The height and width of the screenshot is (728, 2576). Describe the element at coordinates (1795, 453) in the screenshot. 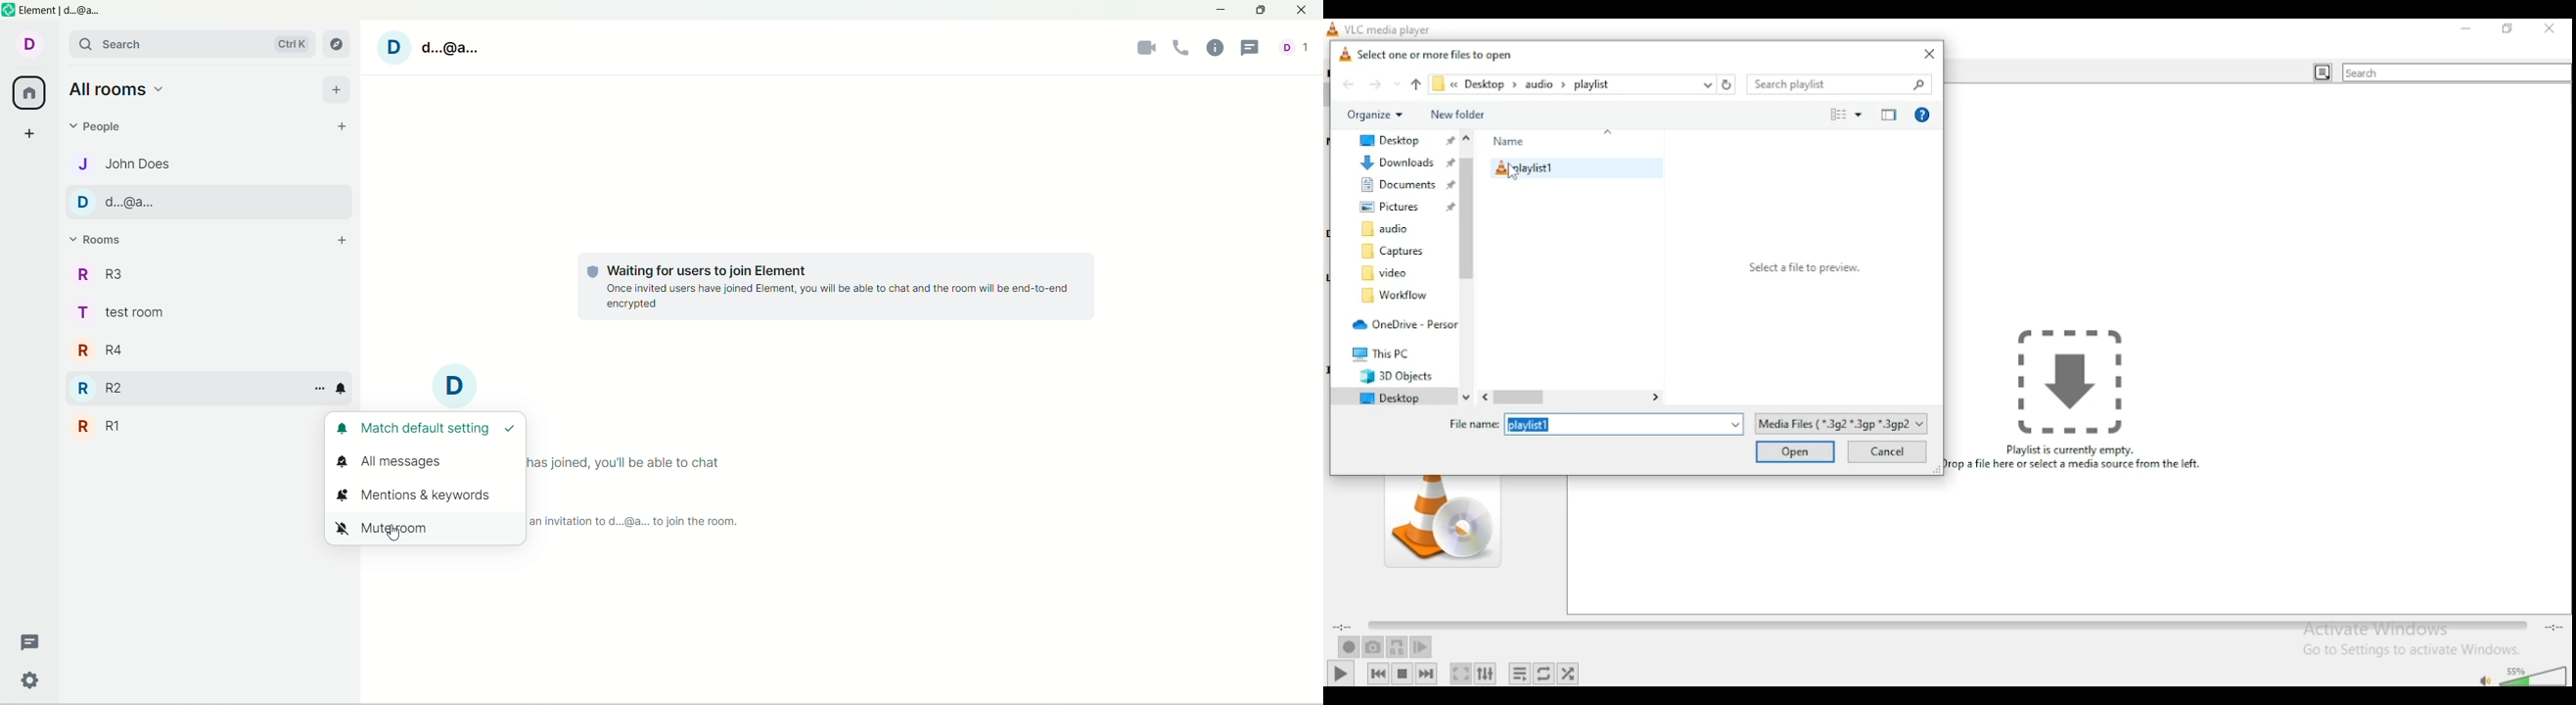

I see `open` at that location.